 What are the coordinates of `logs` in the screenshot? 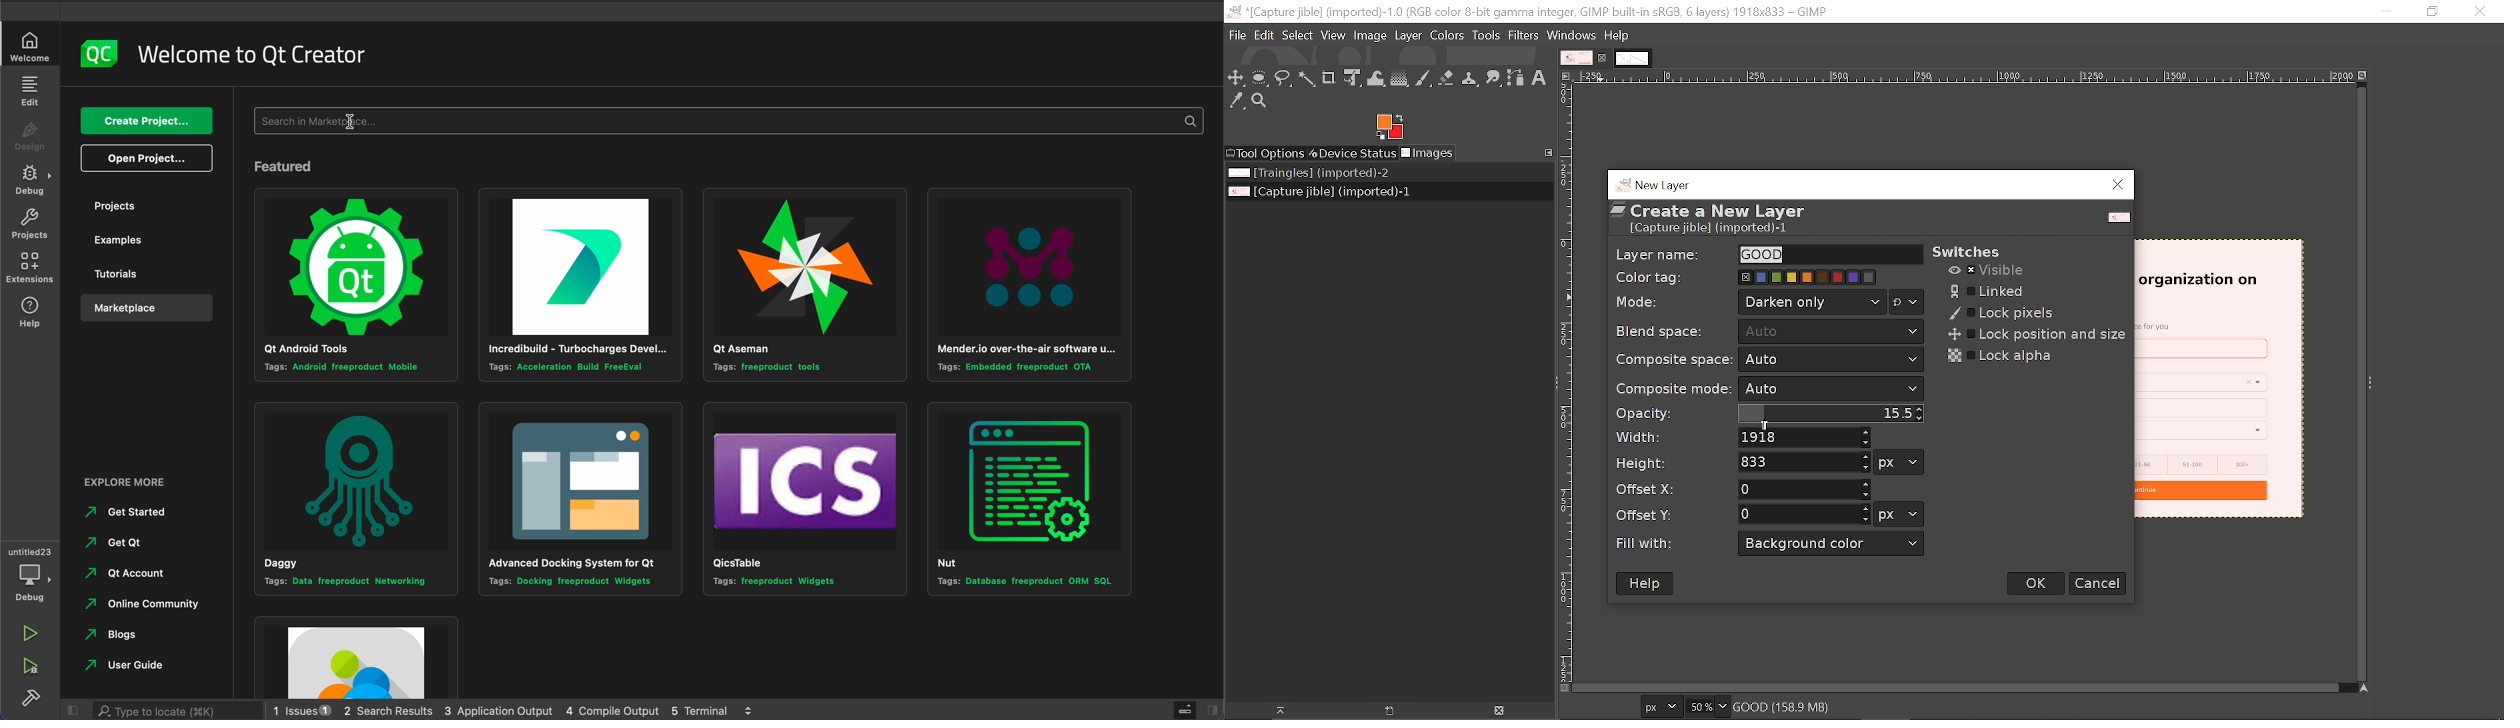 It's located at (527, 709).